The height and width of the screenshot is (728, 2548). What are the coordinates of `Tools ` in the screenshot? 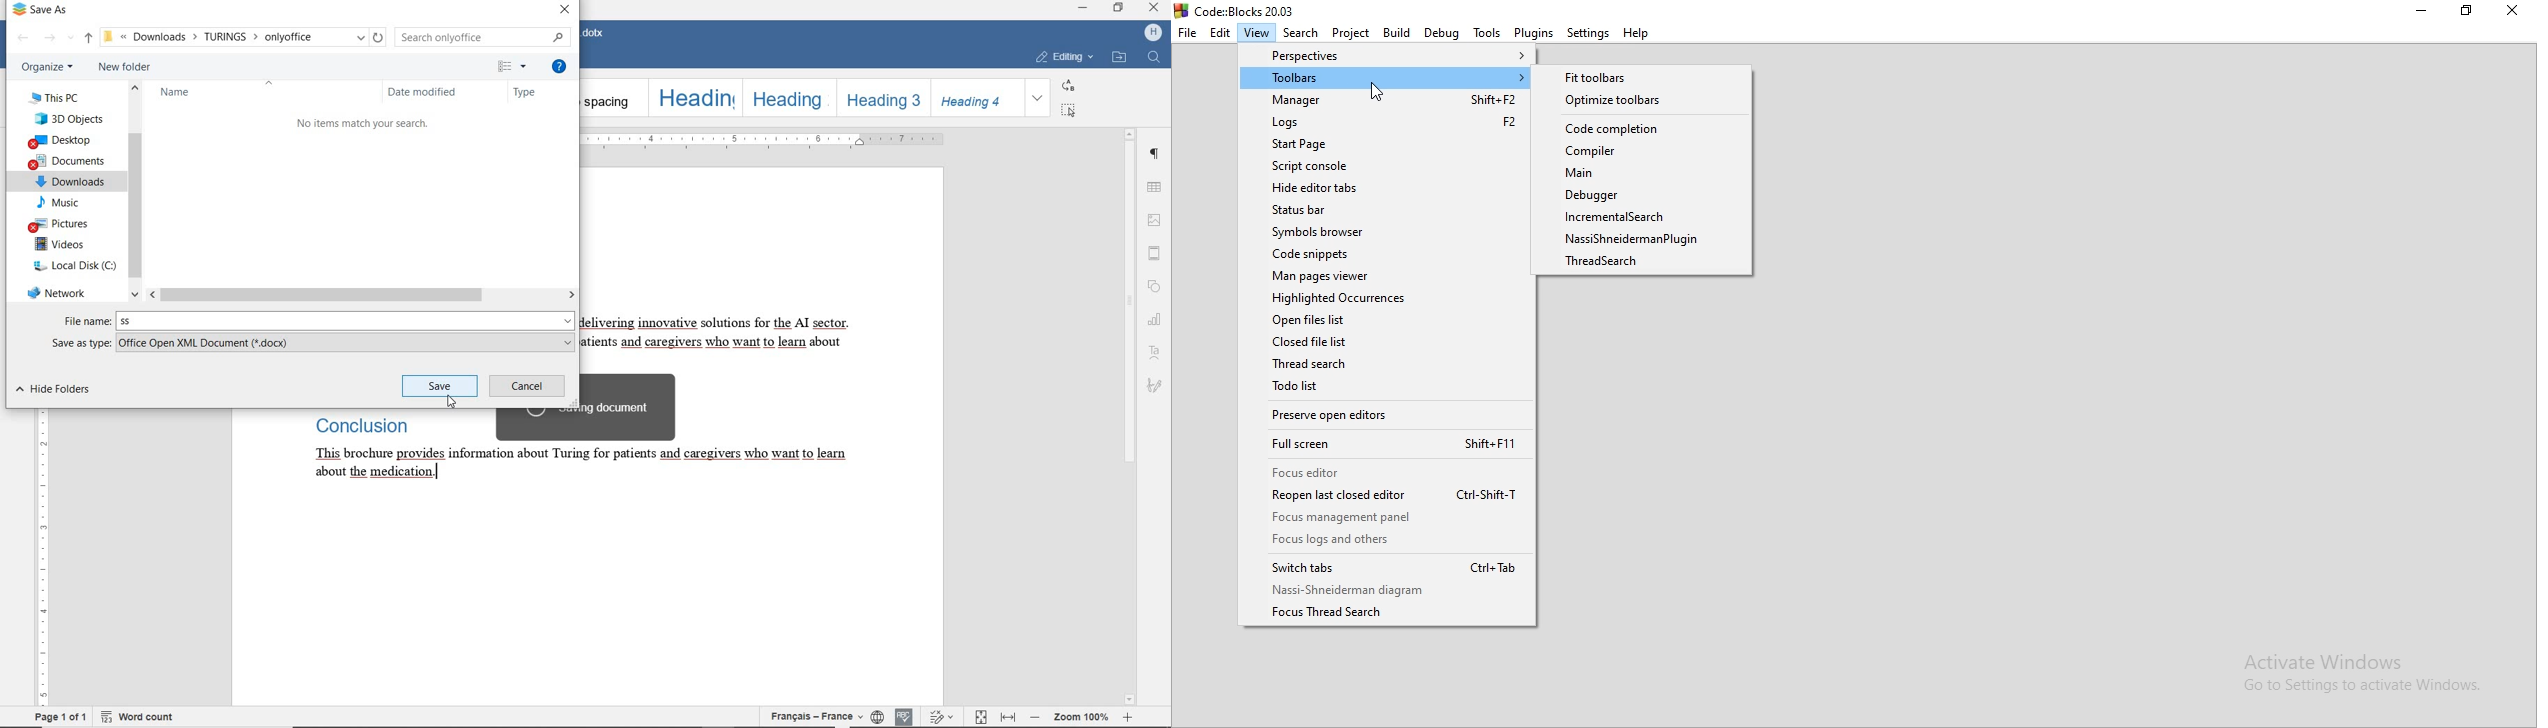 It's located at (1484, 33).